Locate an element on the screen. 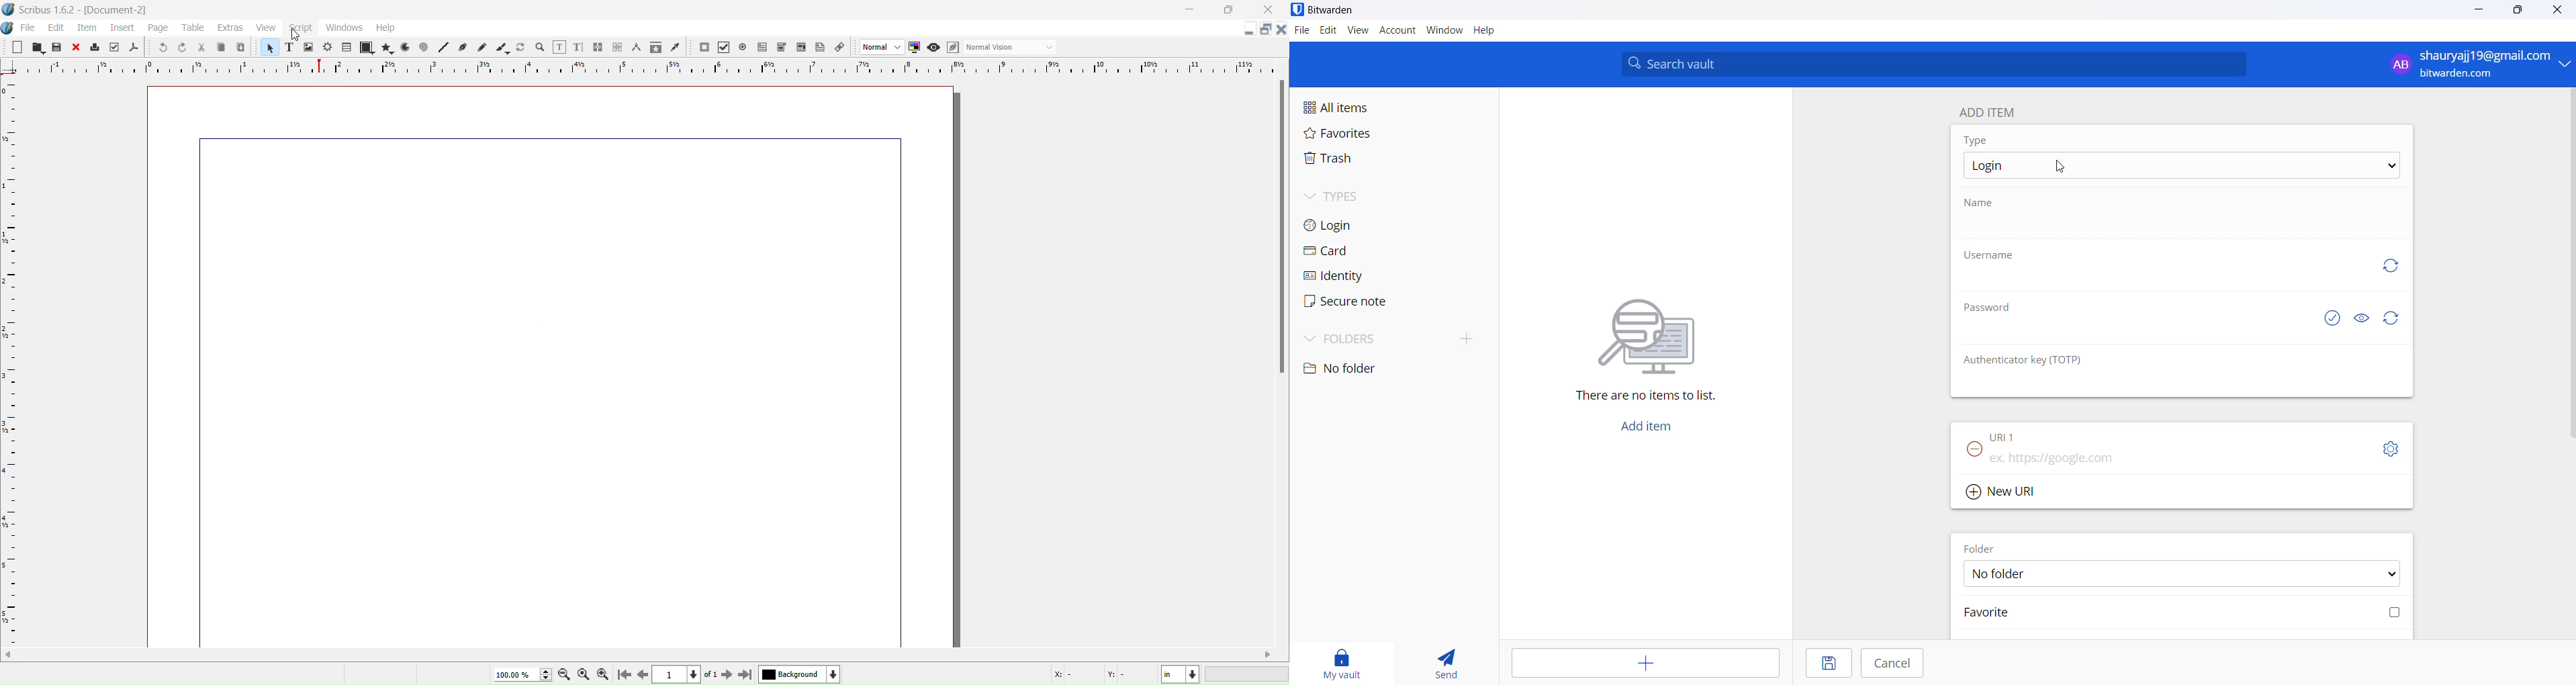 The height and width of the screenshot is (700, 2576). Link Text Frames is located at coordinates (597, 48).